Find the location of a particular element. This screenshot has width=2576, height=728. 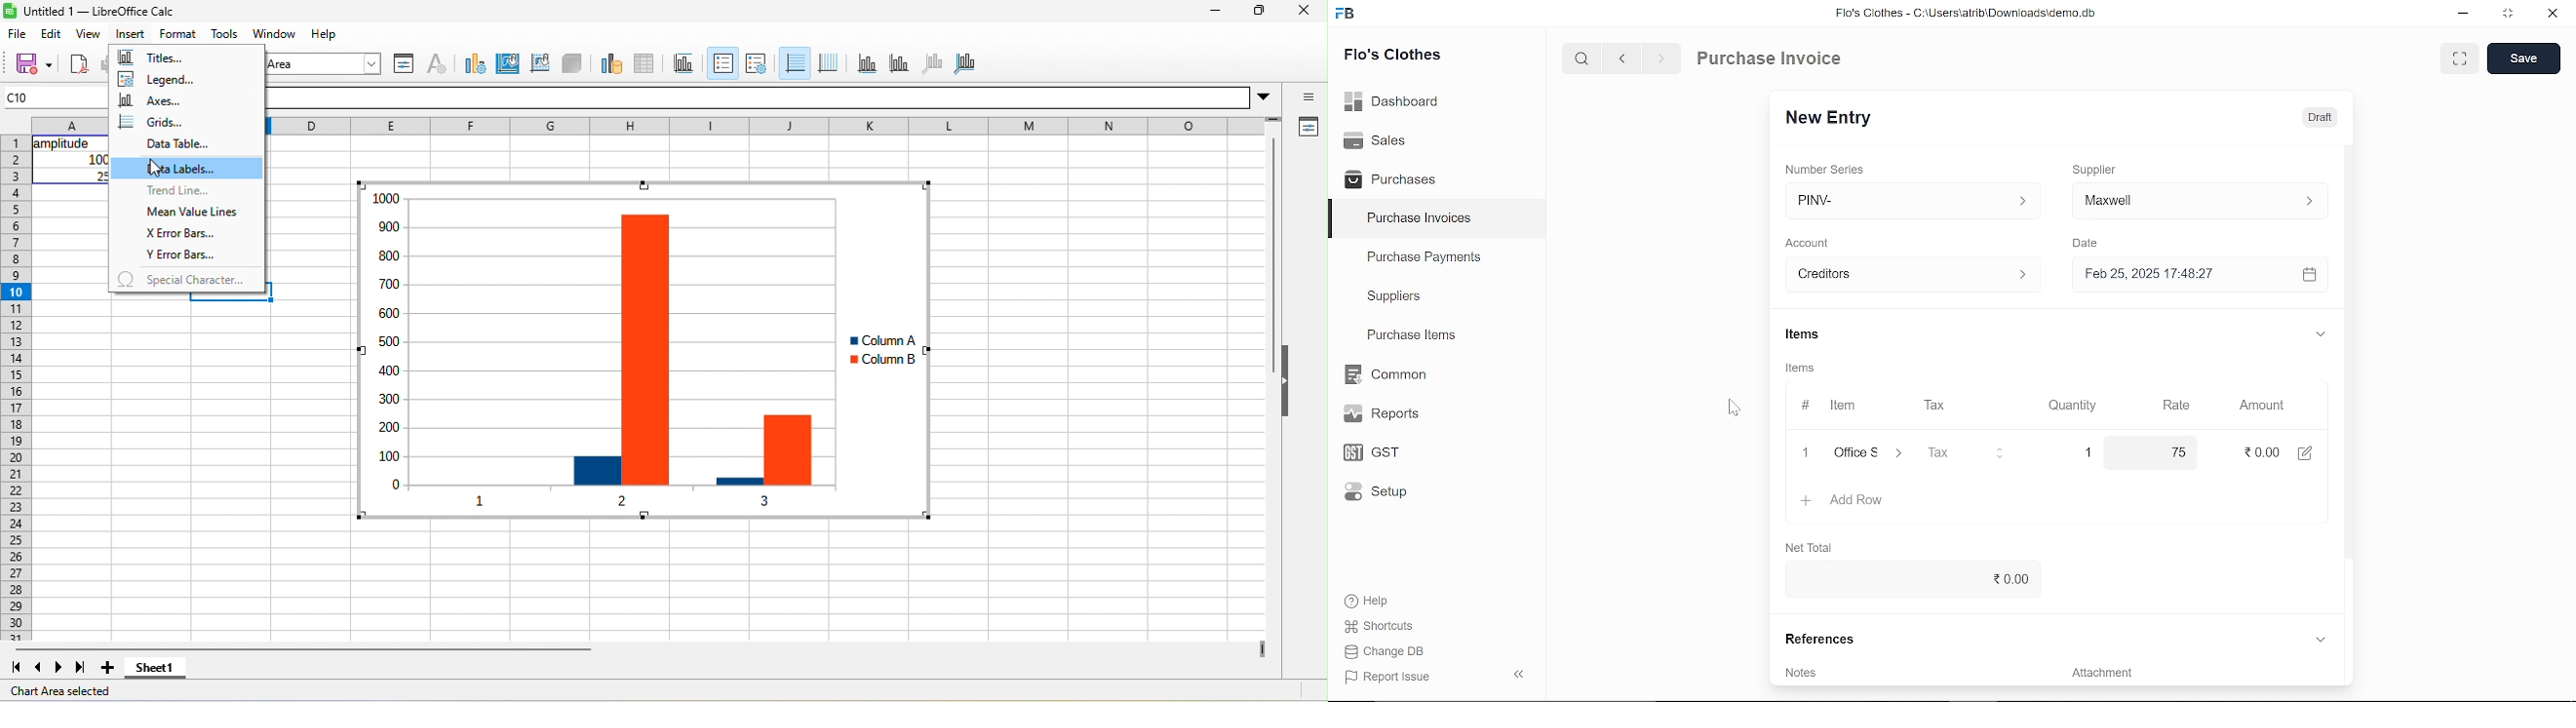

Purchases is located at coordinates (1390, 177).